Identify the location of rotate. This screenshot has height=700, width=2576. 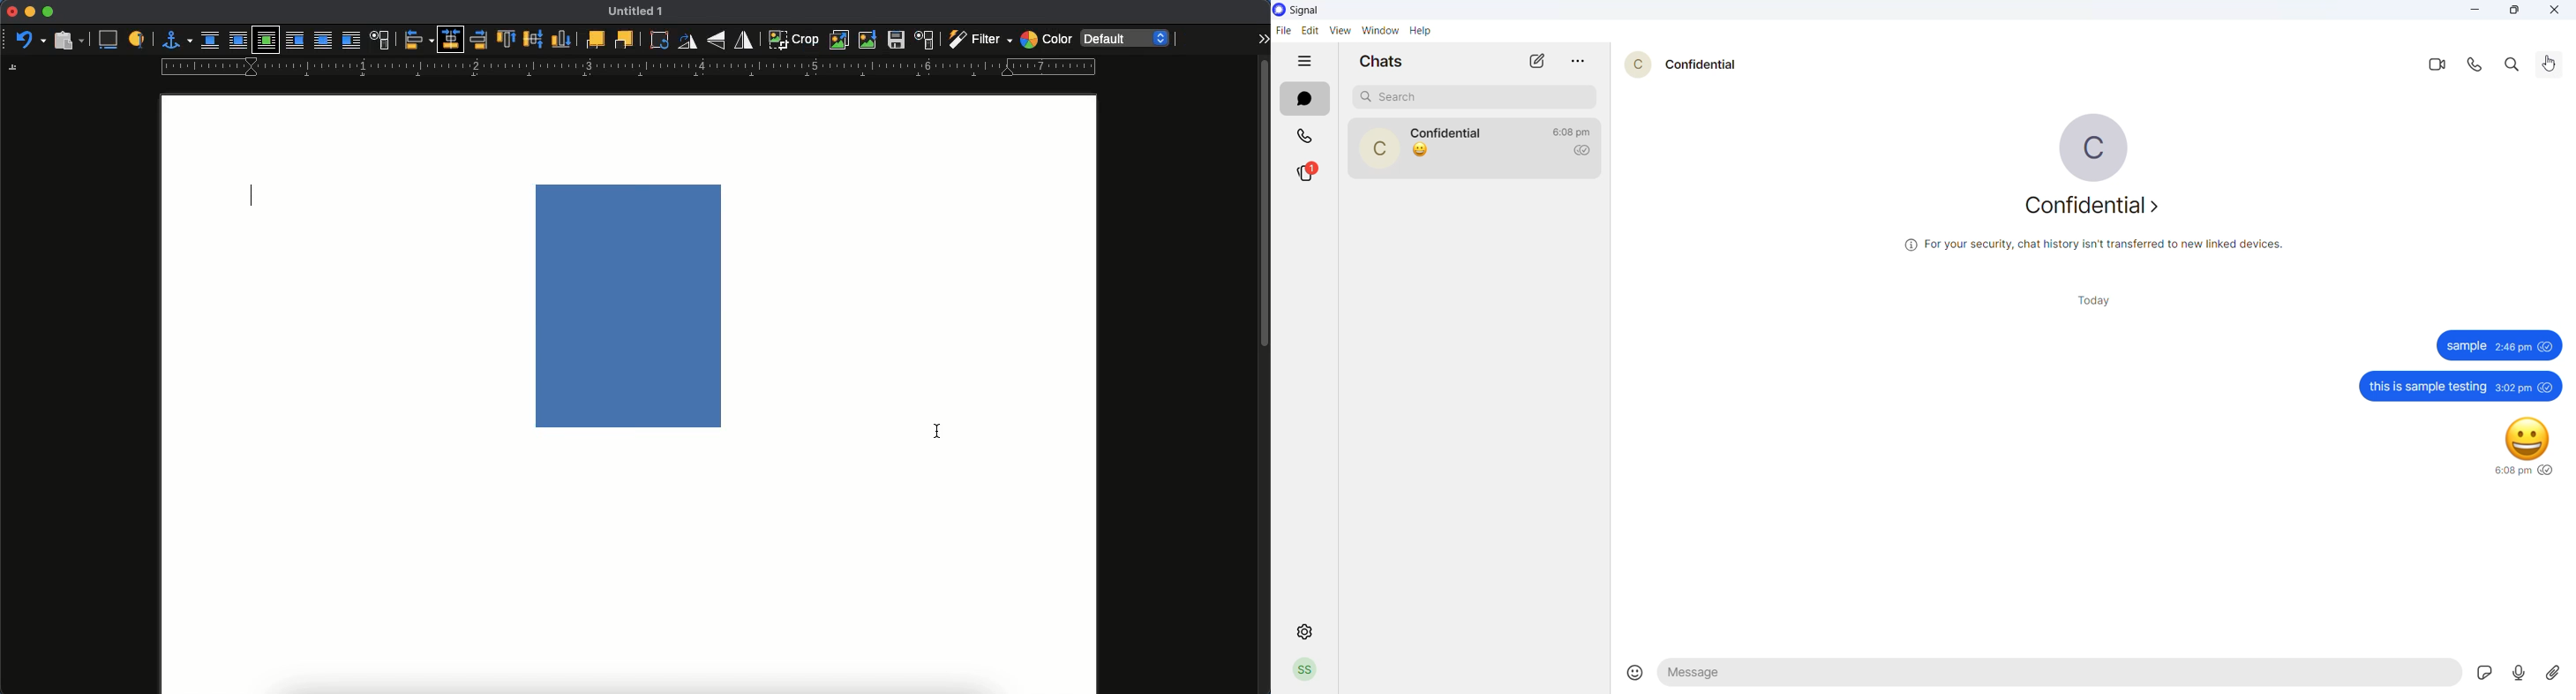
(659, 41).